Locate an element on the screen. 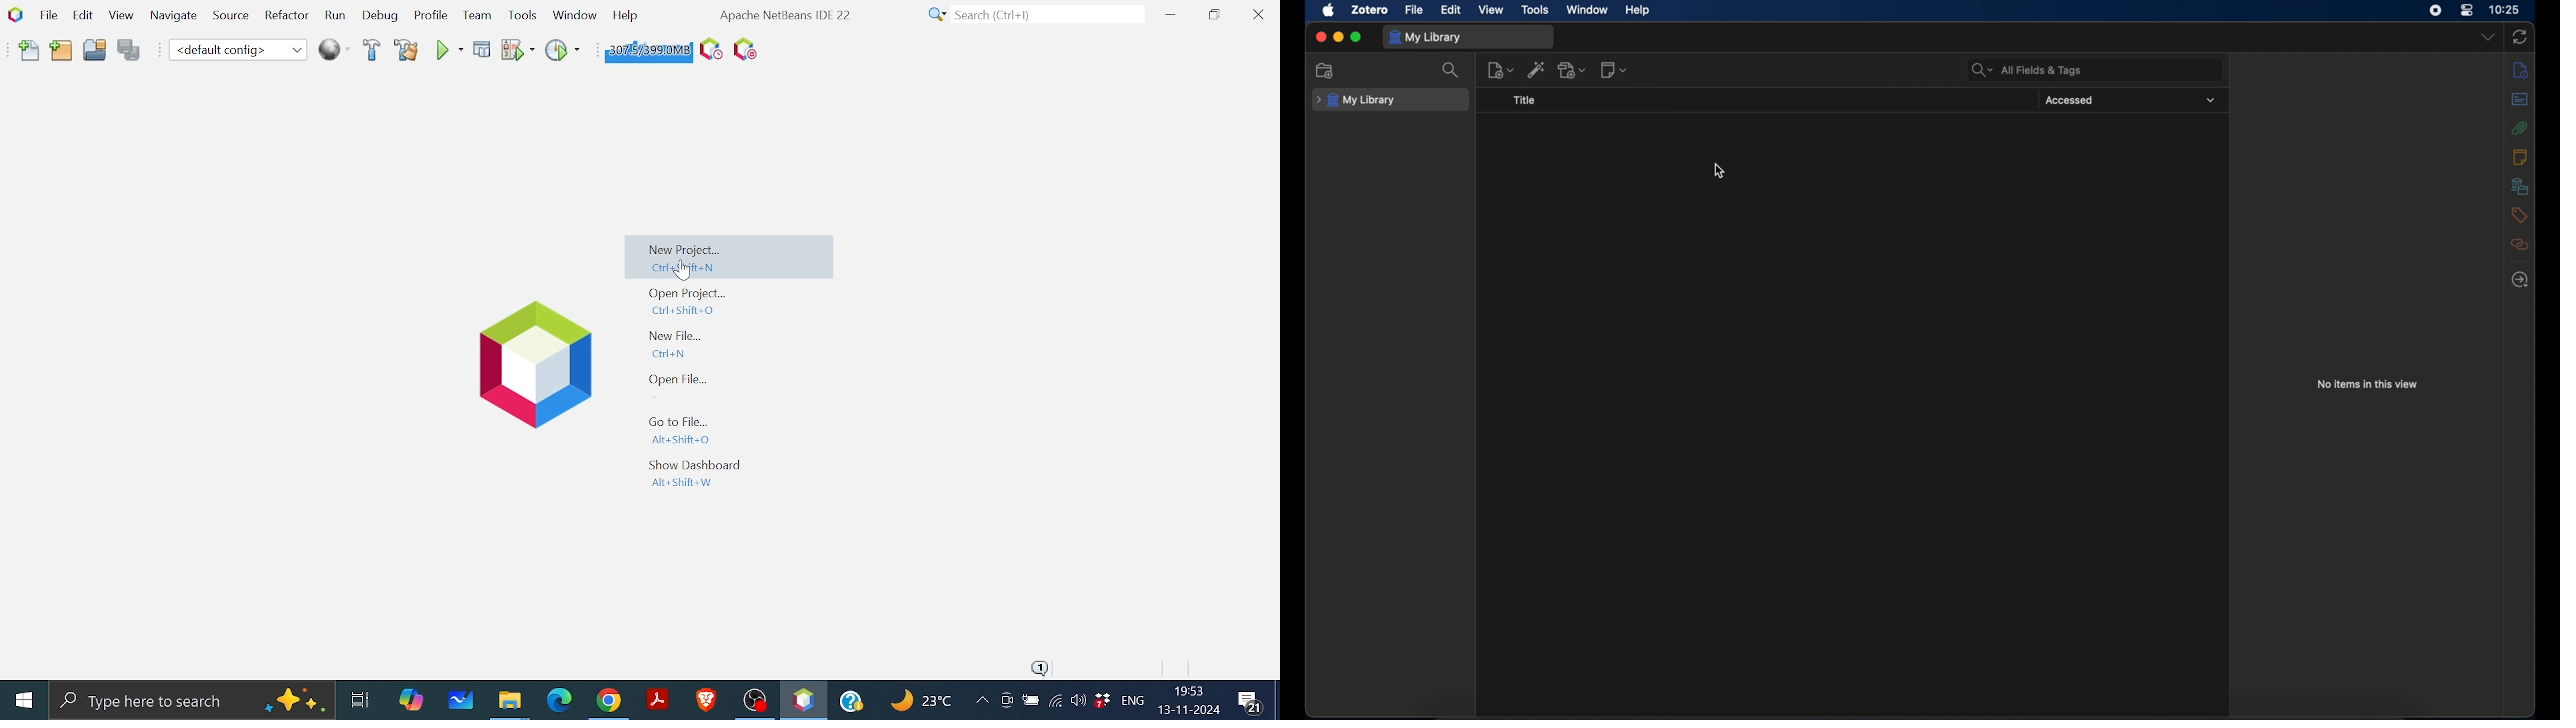 The height and width of the screenshot is (728, 2576). title is located at coordinates (1525, 101).